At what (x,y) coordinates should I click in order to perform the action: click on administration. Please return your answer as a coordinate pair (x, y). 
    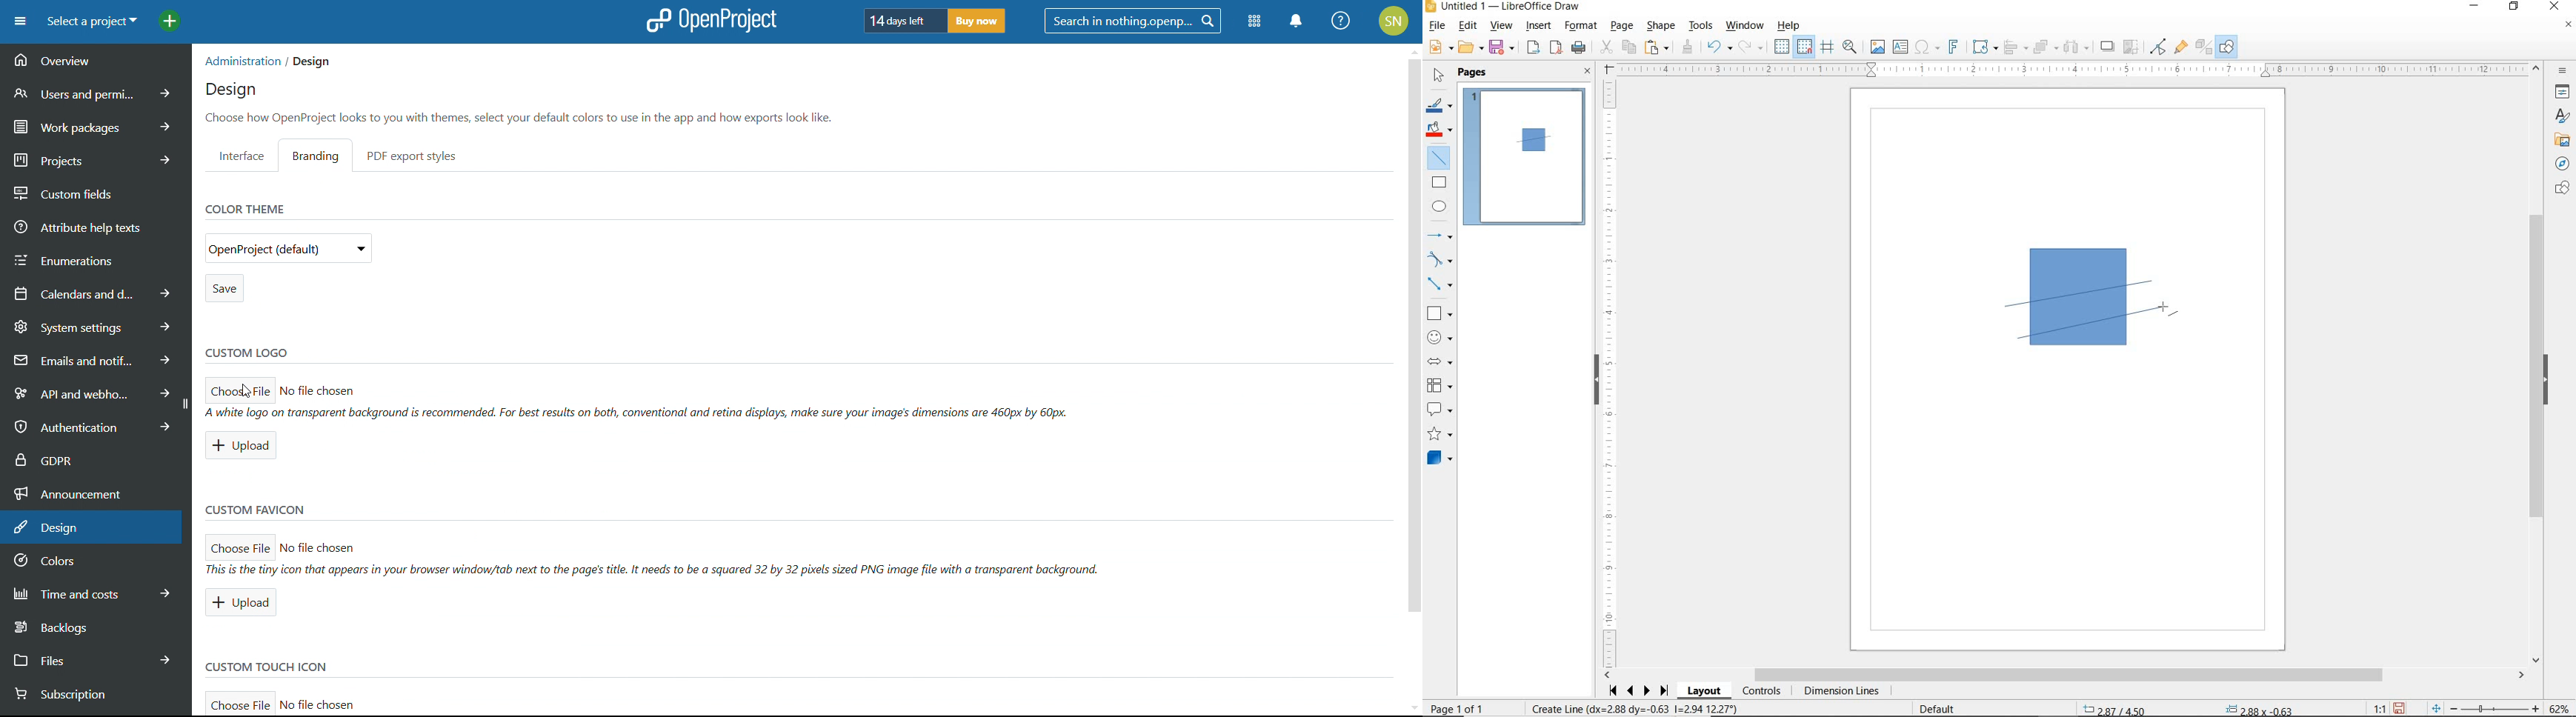
    Looking at the image, I should click on (240, 61).